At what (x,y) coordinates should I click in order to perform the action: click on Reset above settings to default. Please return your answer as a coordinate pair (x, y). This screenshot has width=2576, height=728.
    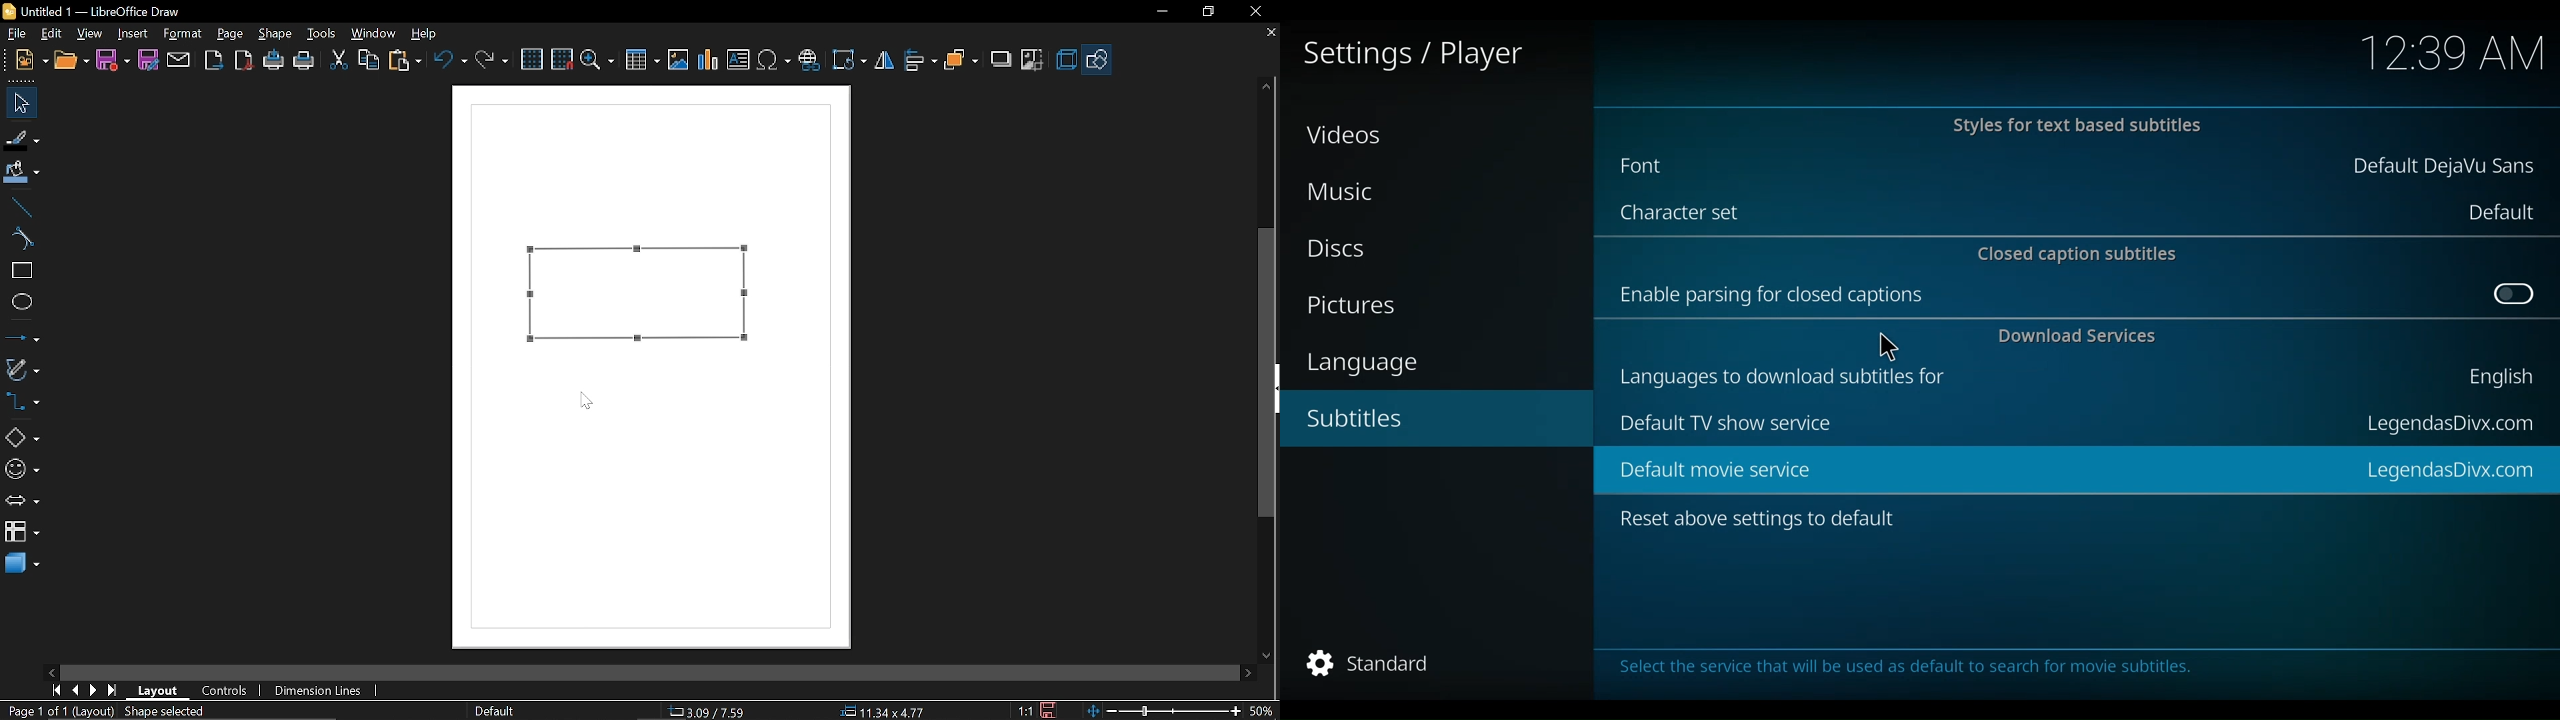
    Looking at the image, I should click on (1759, 521).